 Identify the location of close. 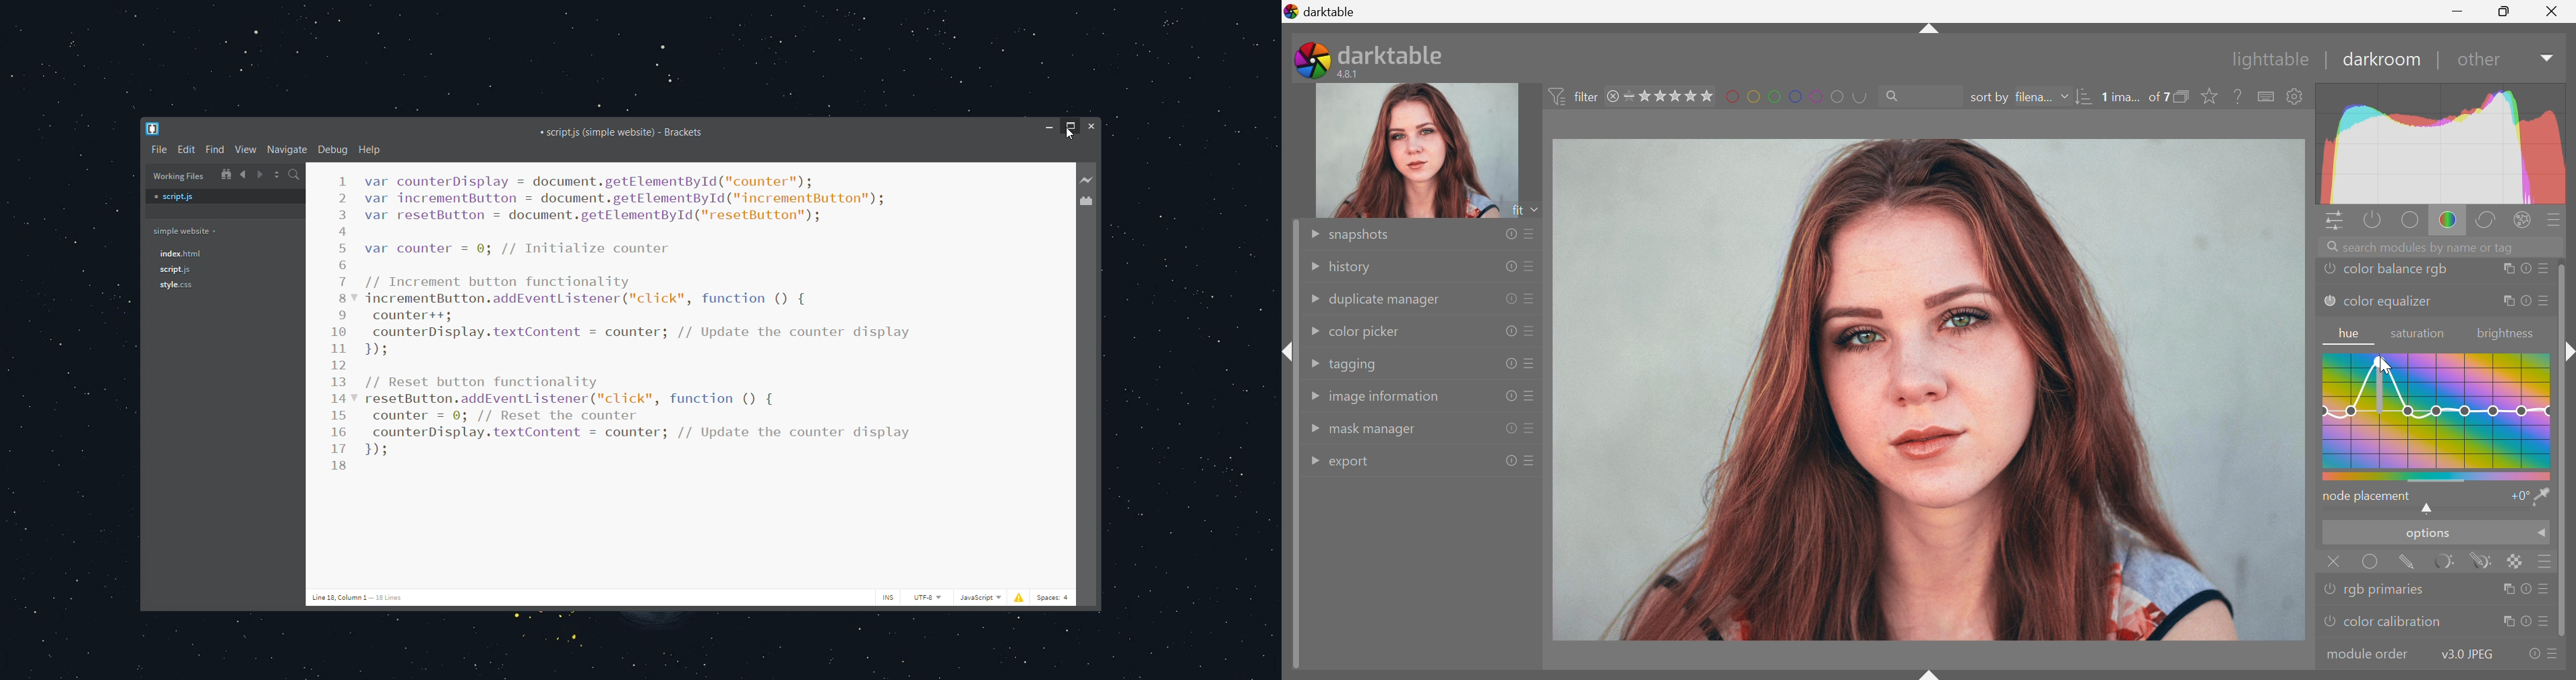
(1092, 126).